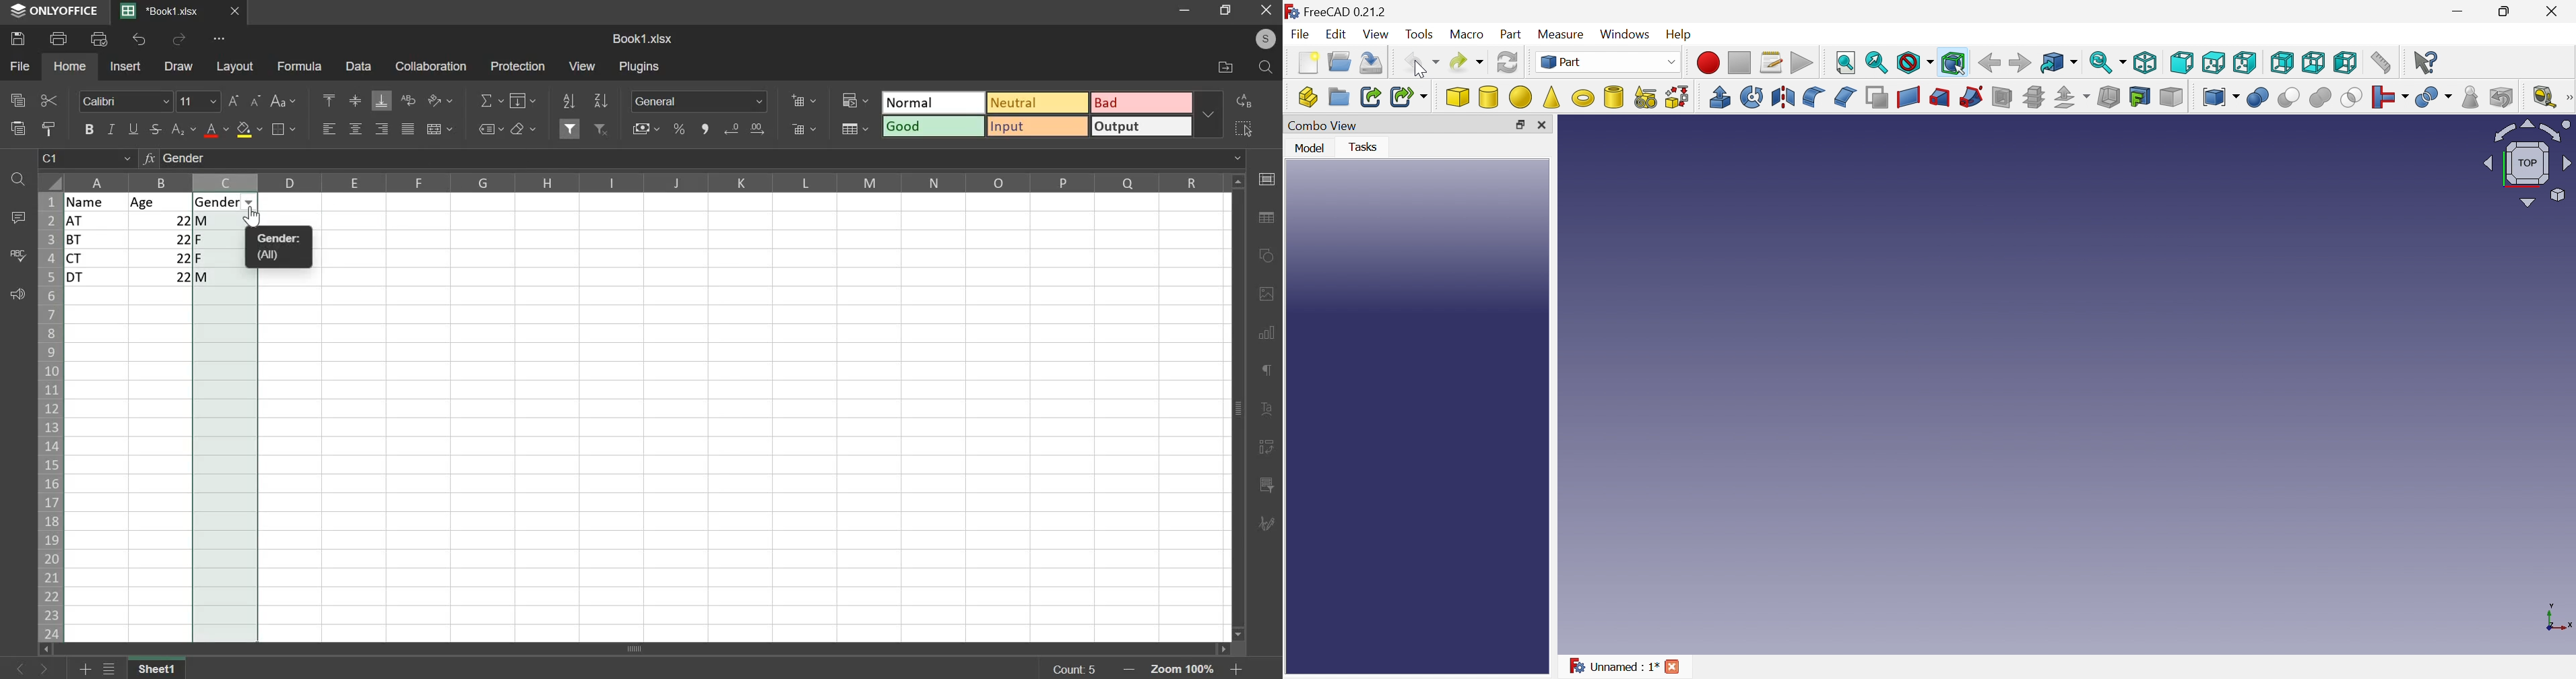  Describe the element at coordinates (1312, 149) in the screenshot. I see `Model` at that location.